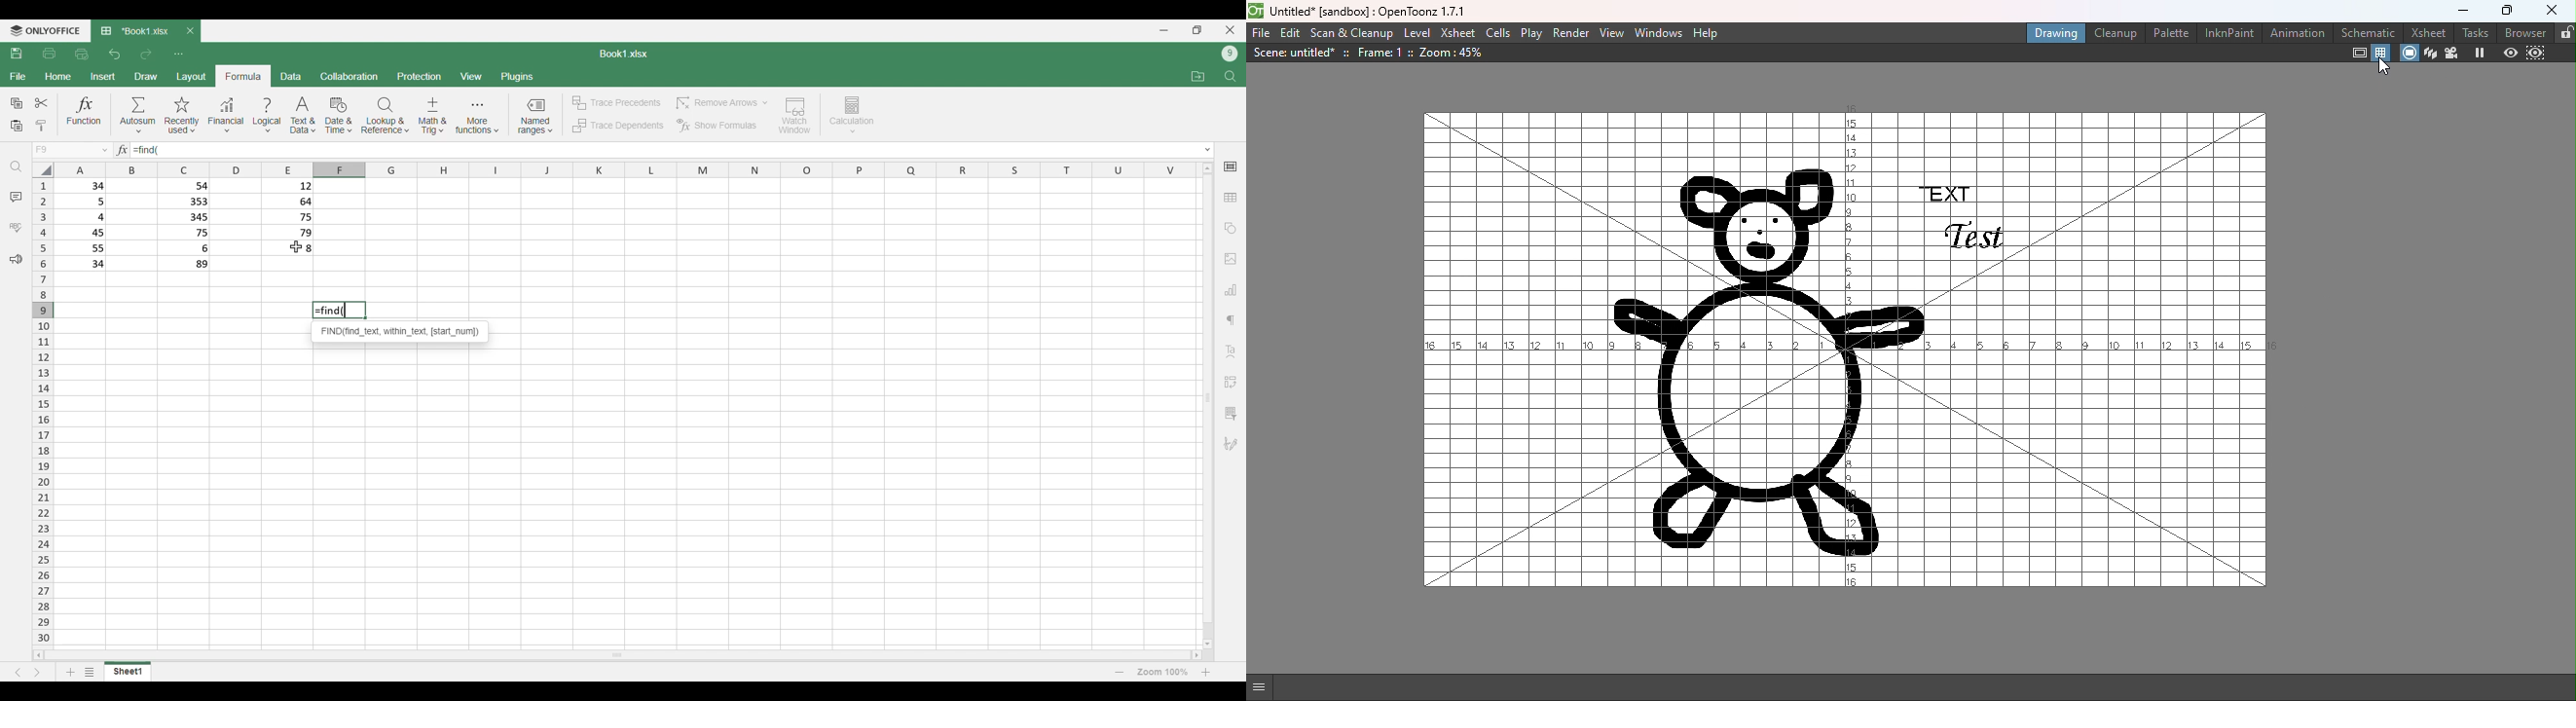 The width and height of the screenshot is (2576, 728). I want to click on Collaboration menu, so click(350, 76).